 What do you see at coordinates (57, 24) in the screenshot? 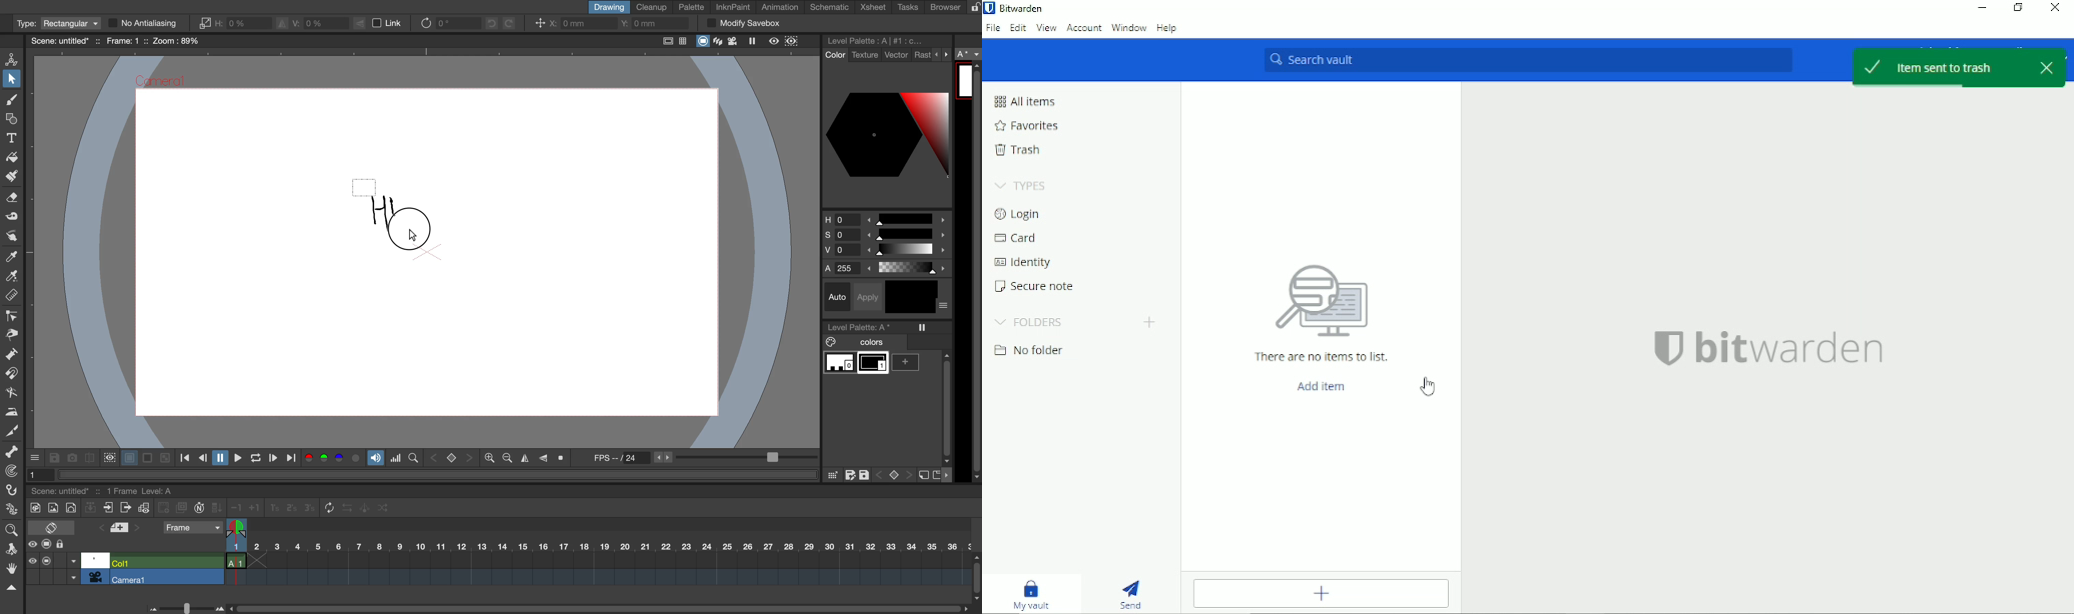
I see `type rectangular` at bounding box center [57, 24].